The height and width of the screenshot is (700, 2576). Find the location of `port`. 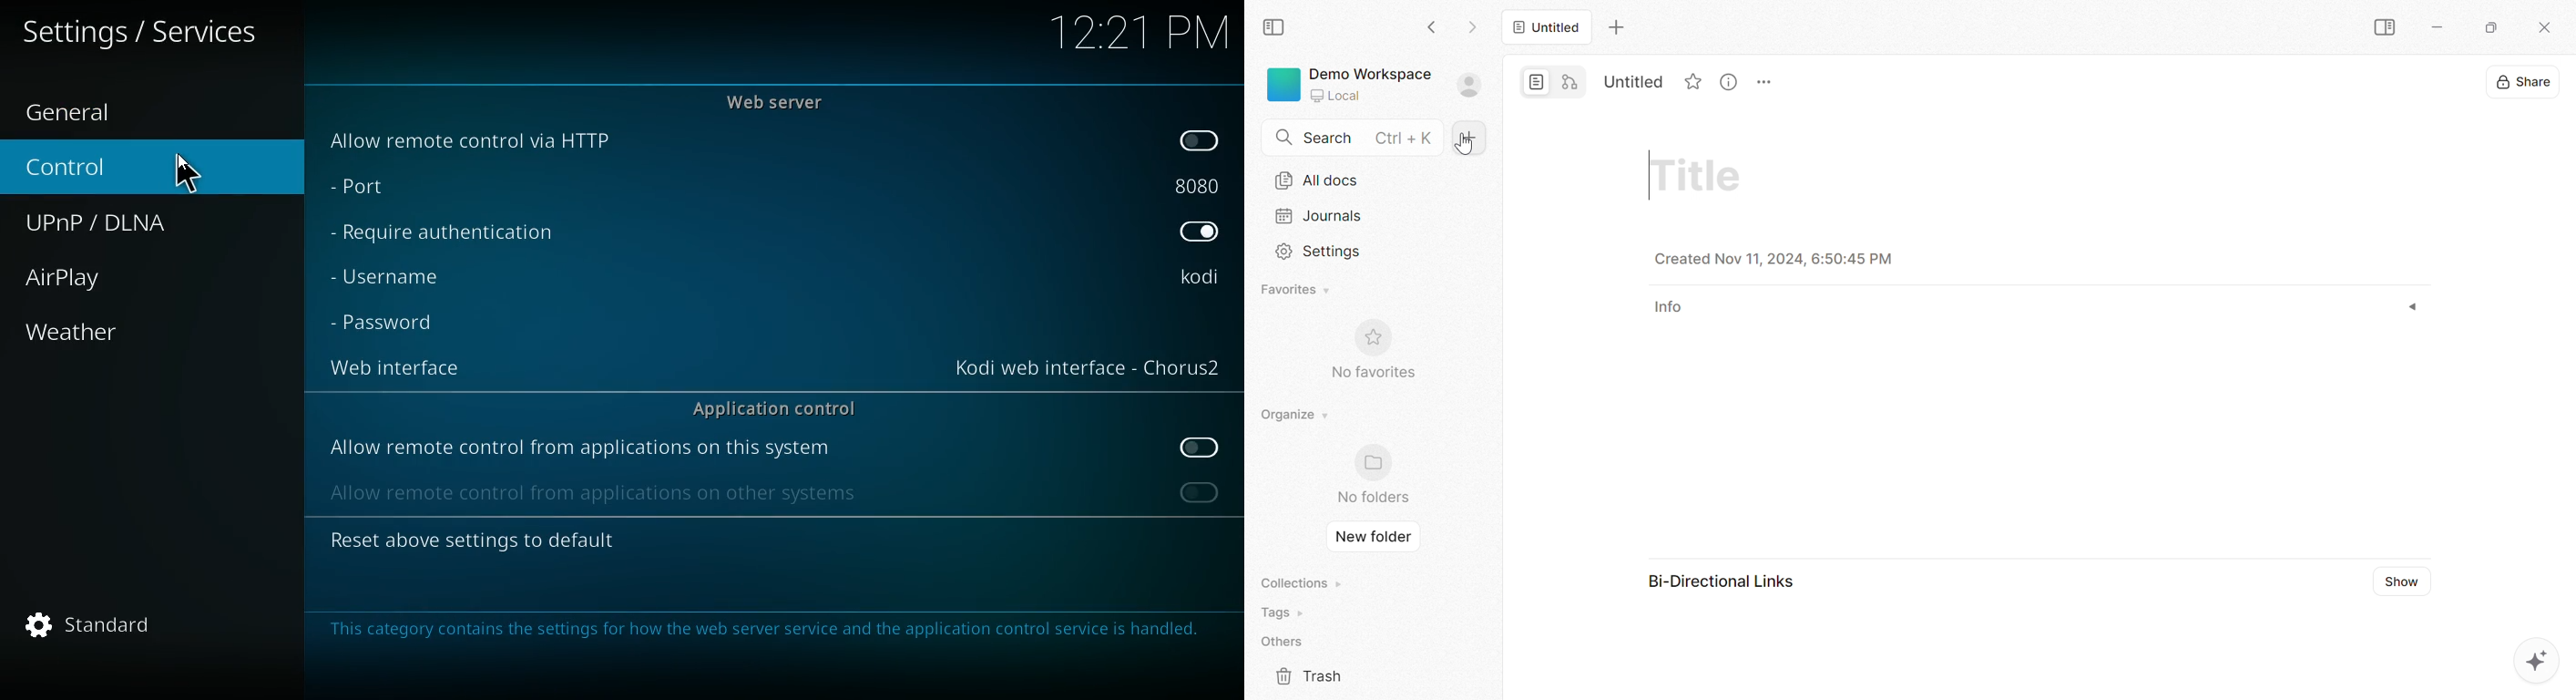

port is located at coordinates (1200, 188).